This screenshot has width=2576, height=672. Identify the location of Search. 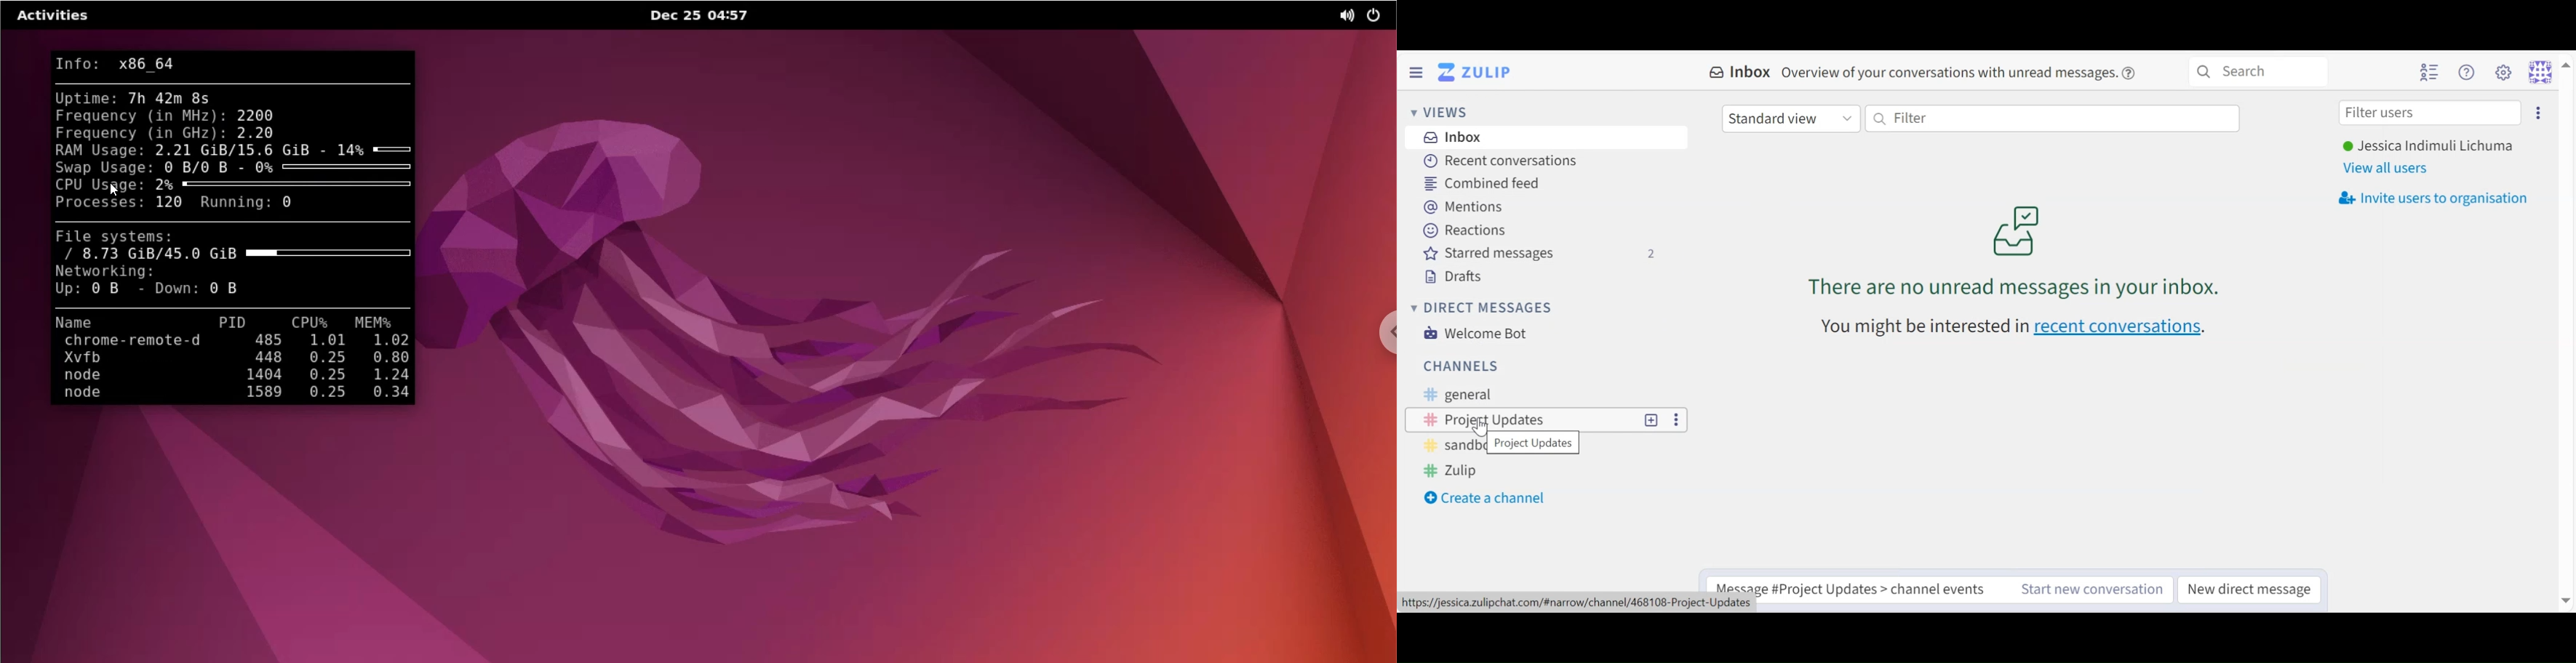
(2258, 70).